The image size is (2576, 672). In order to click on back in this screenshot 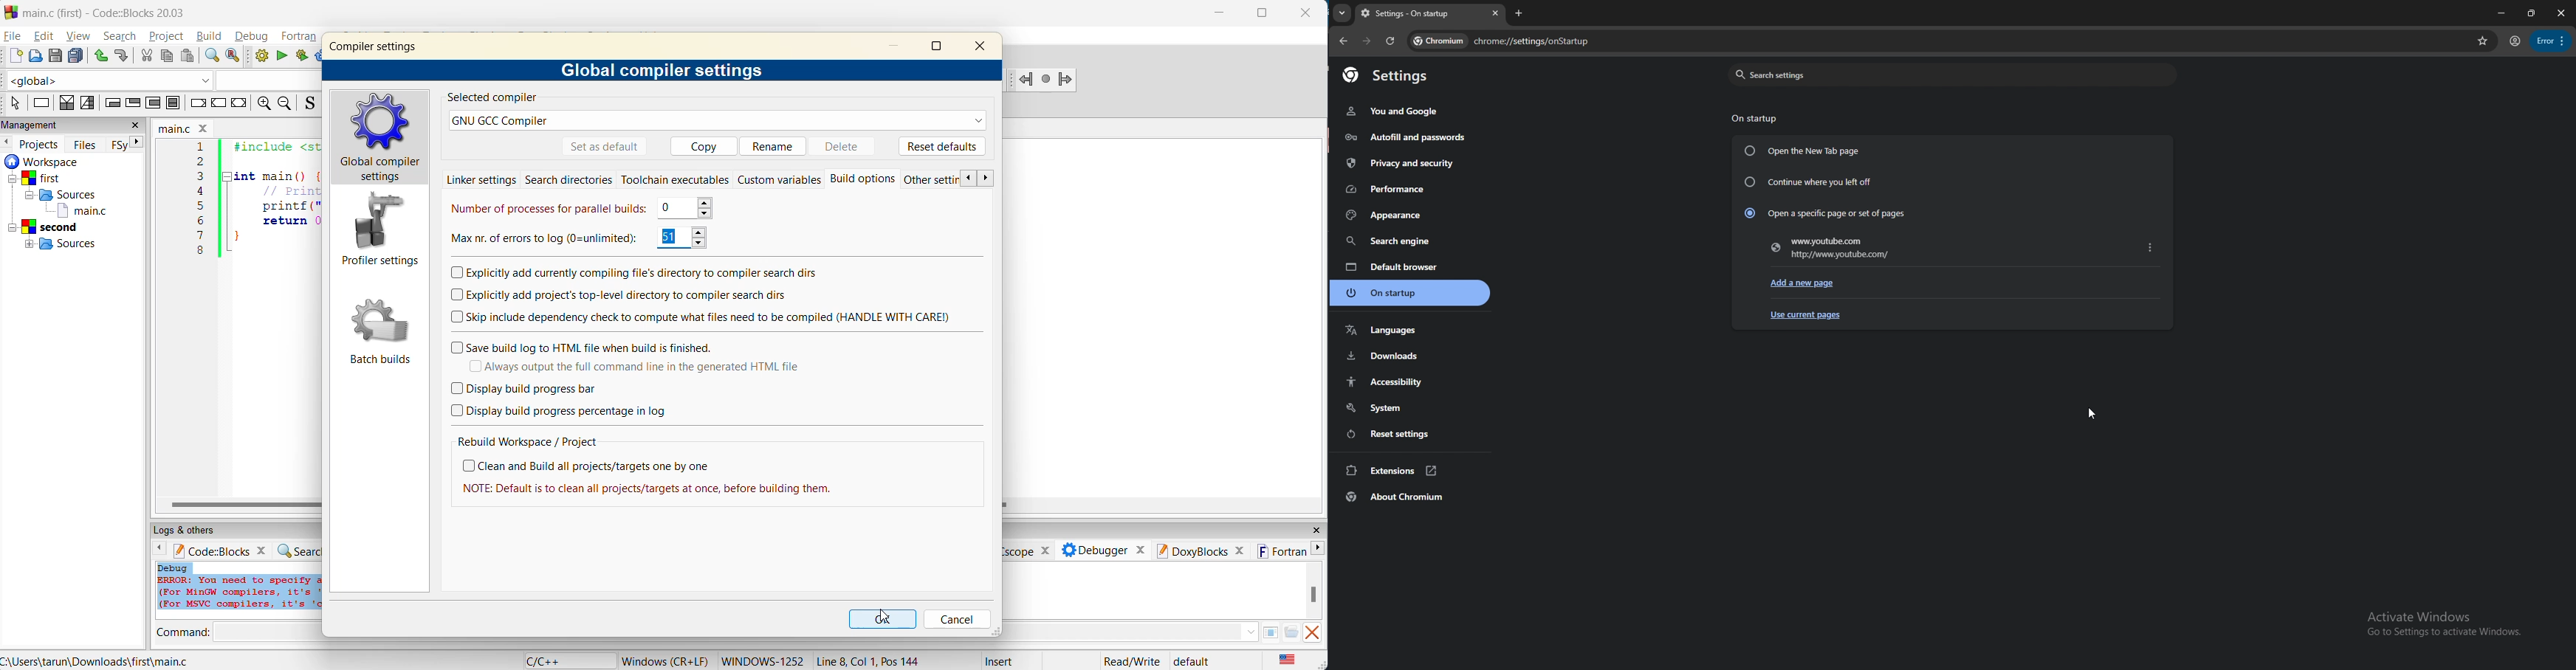, I will do `click(1343, 41)`.